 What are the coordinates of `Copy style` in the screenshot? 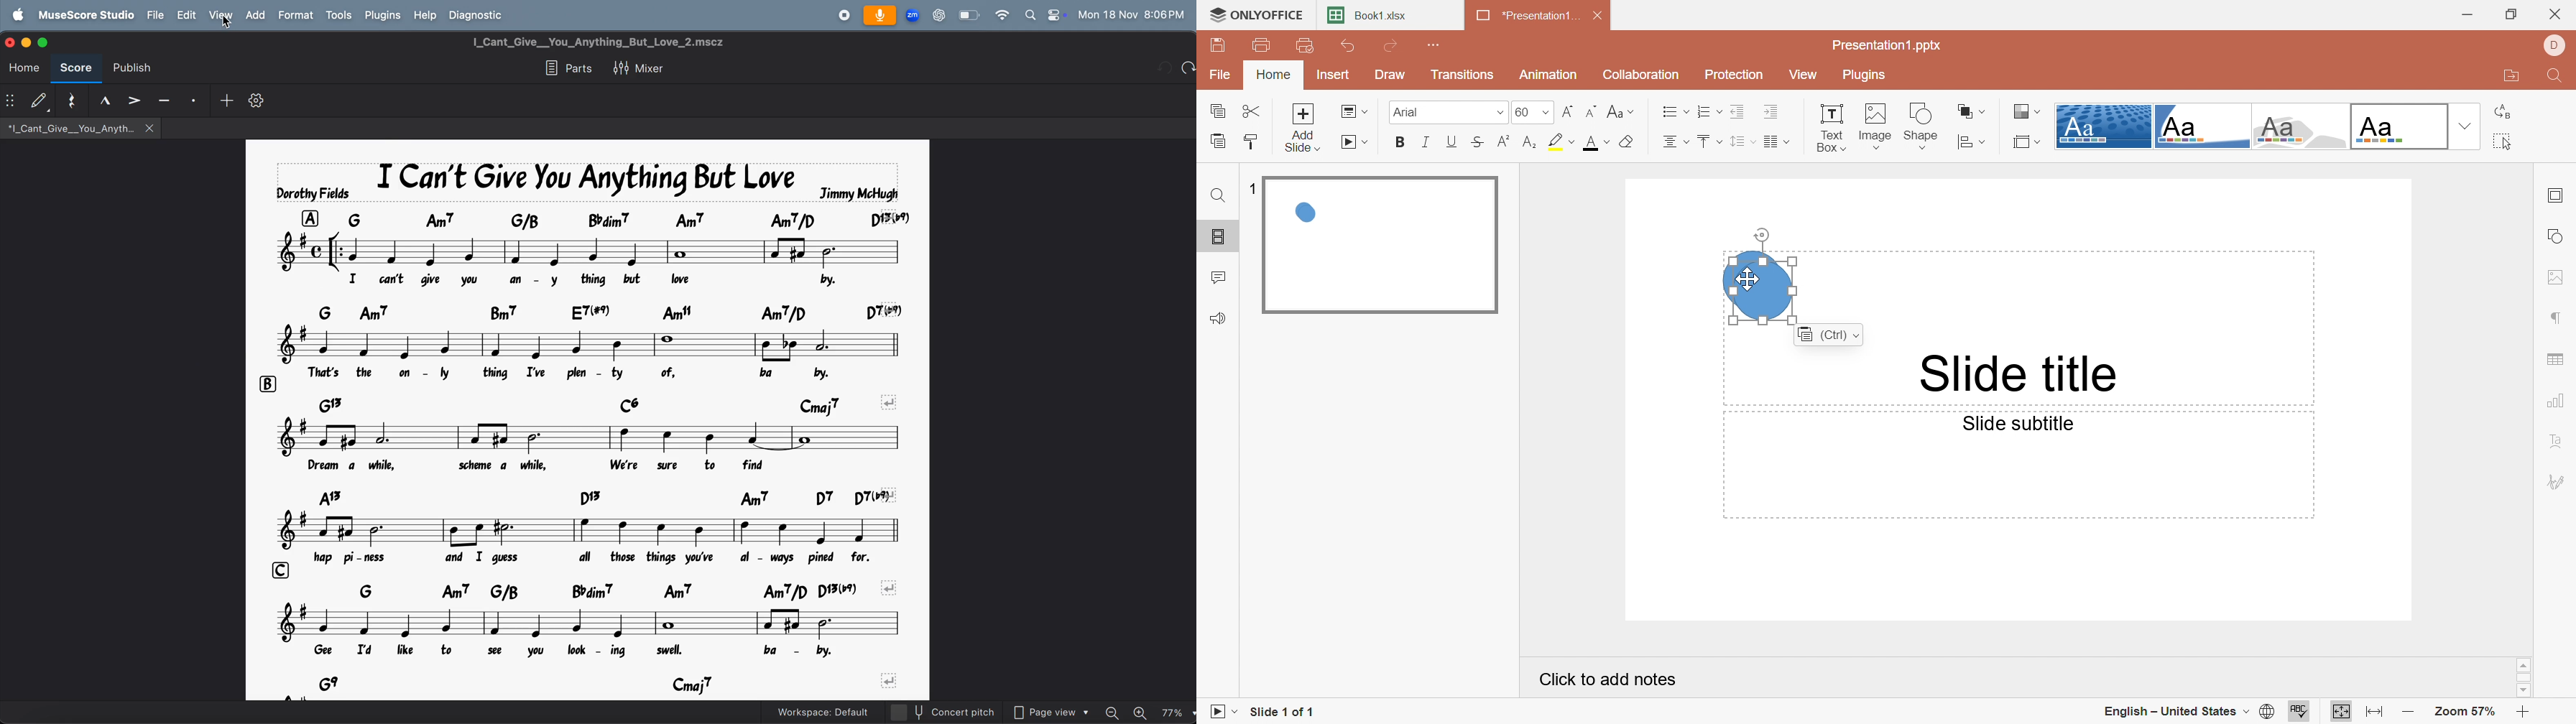 It's located at (1251, 140).